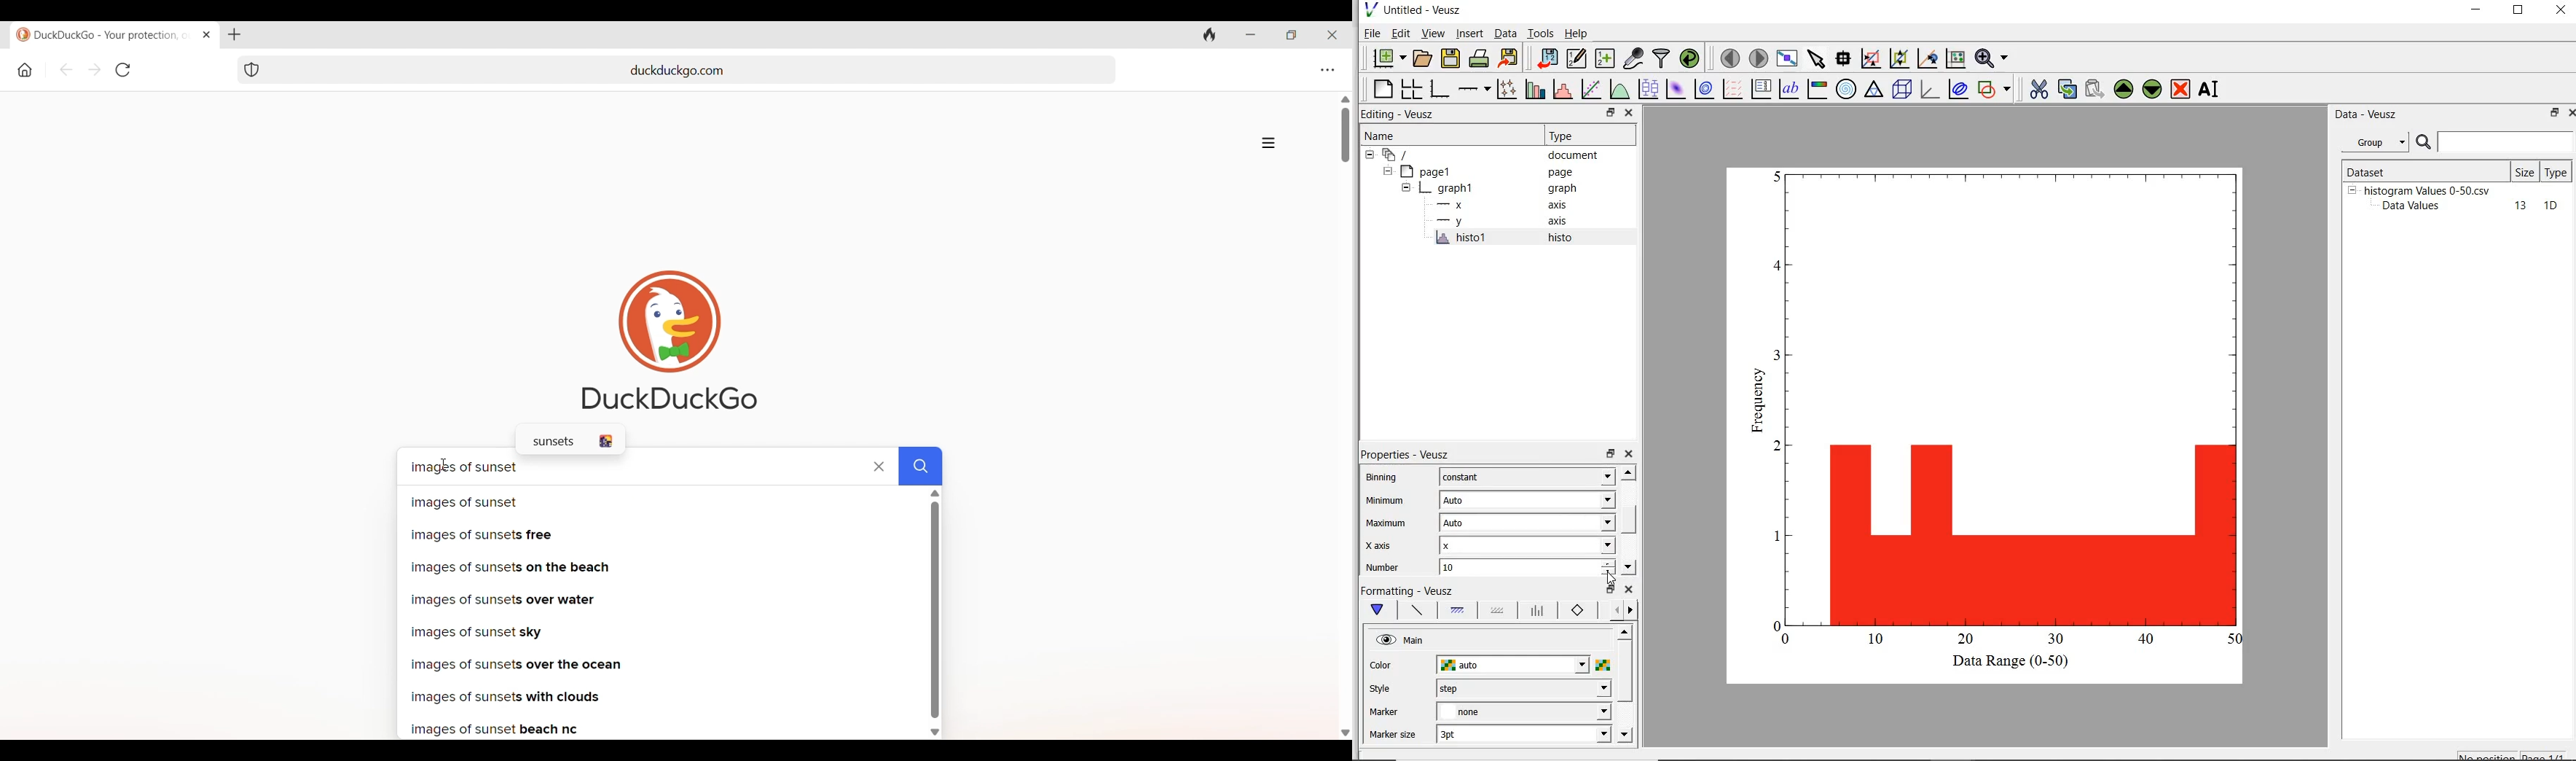 The height and width of the screenshot is (784, 2576). What do you see at coordinates (1386, 479) in the screenshot?
I see `Binning` at bounding box center [1386, 479].